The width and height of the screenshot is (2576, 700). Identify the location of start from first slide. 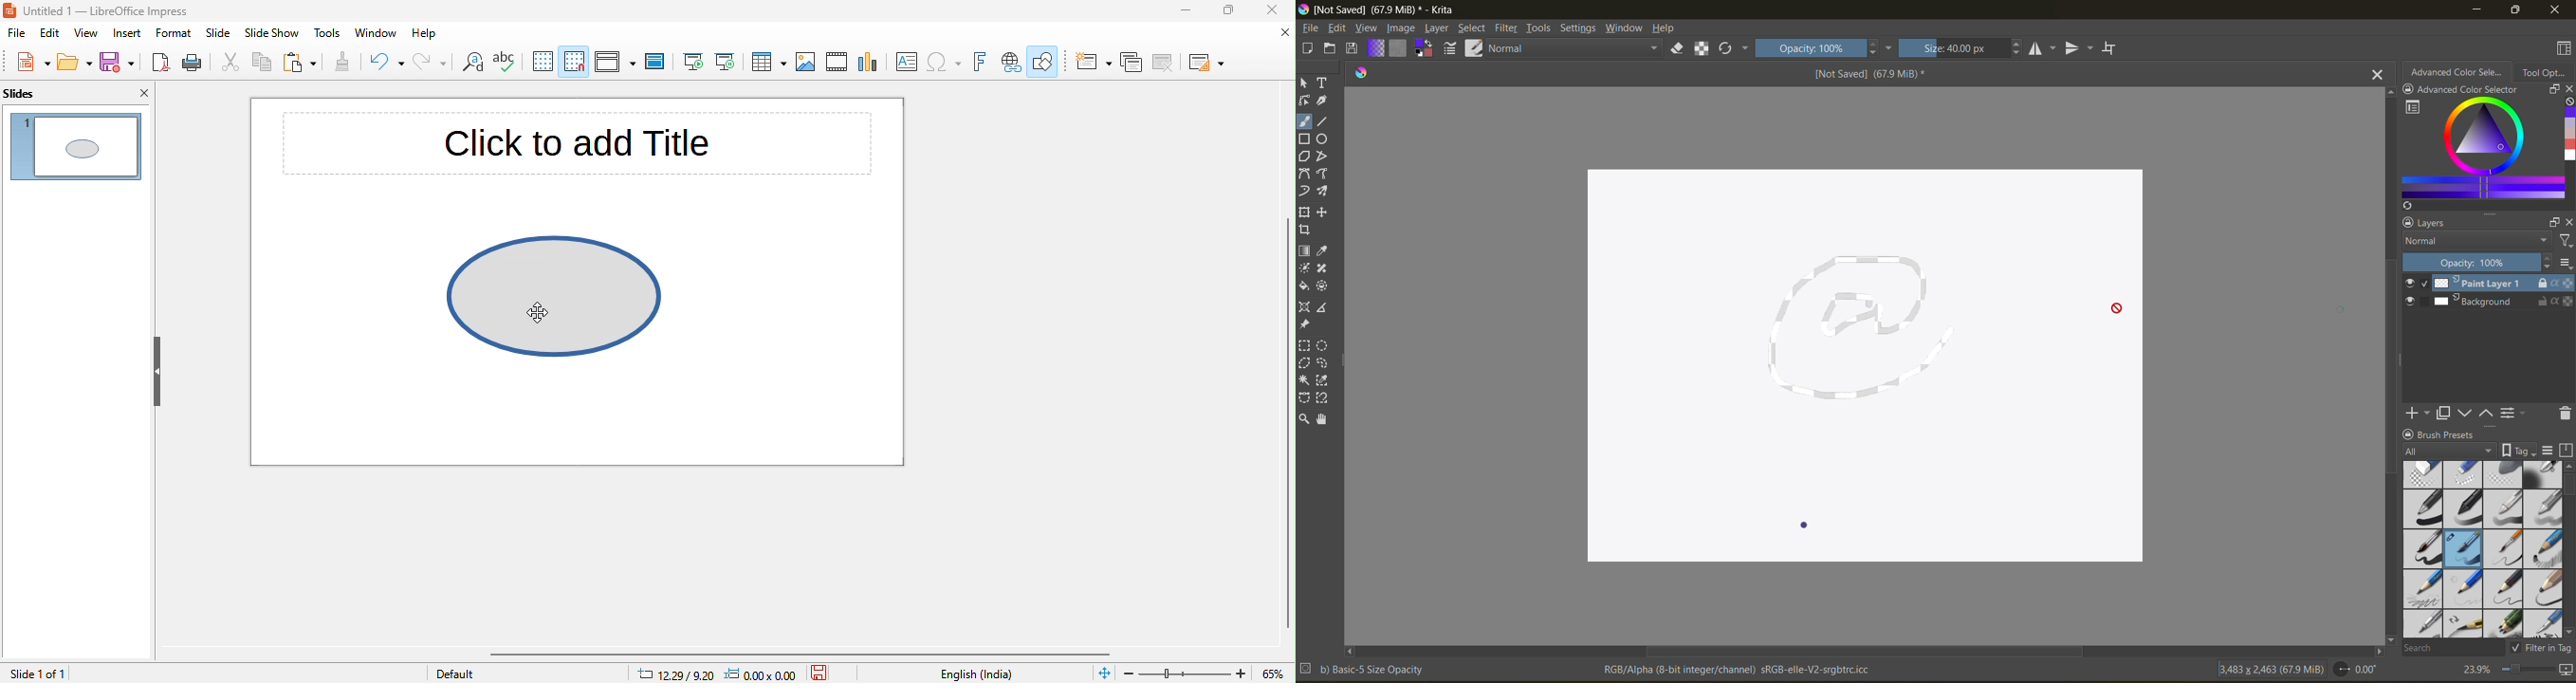
(692, 63).